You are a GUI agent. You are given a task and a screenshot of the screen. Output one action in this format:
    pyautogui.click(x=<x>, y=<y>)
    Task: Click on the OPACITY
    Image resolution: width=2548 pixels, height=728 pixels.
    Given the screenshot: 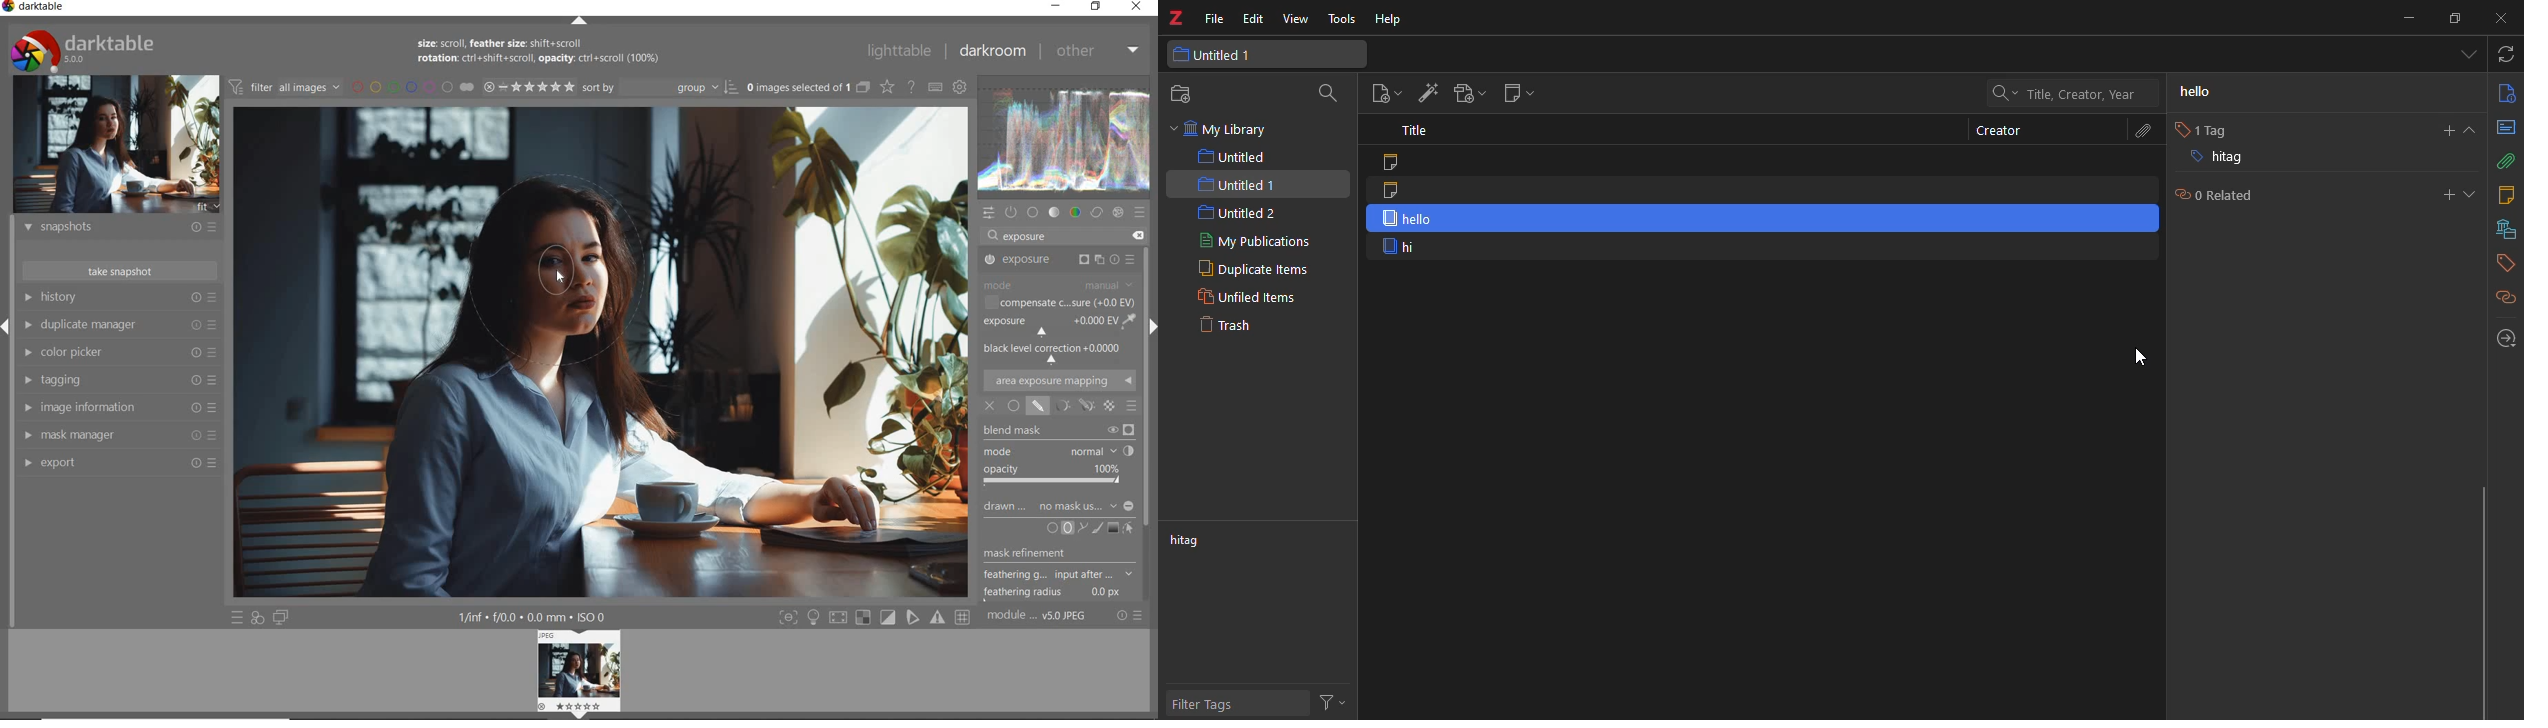 What is the action you would take?
    pyautogui.click(x=1056, y=476)
    